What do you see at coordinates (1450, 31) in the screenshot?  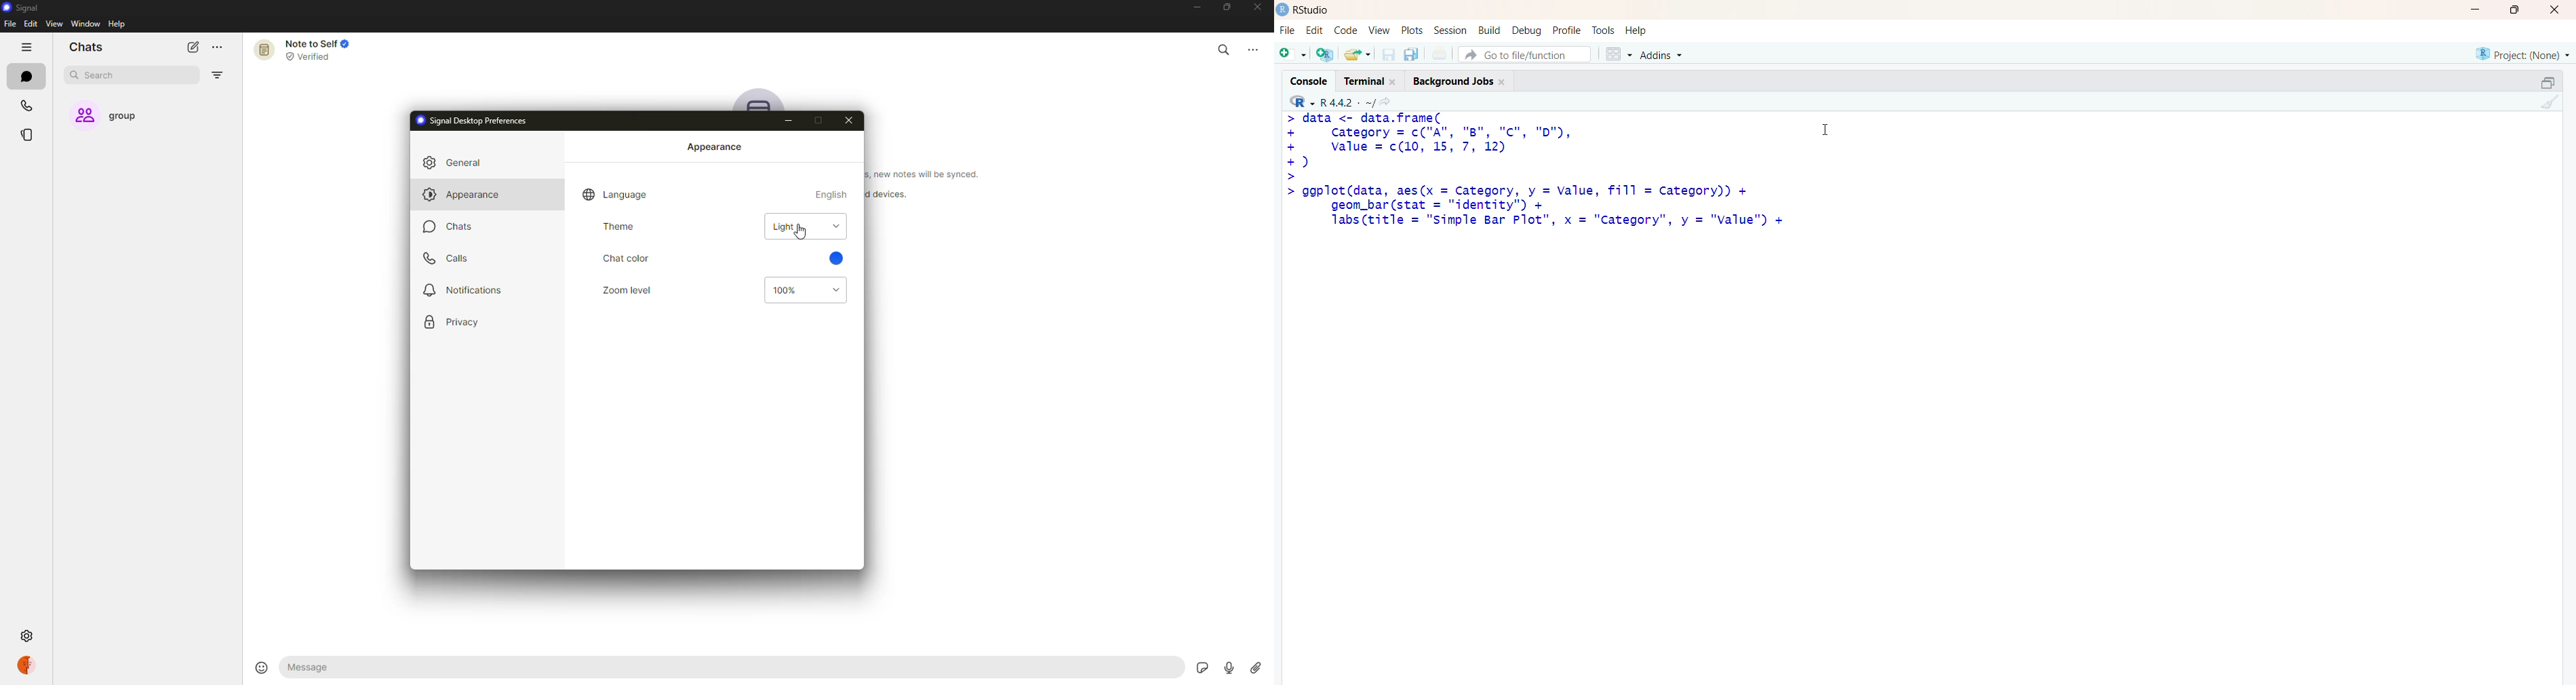 I see `Session` at bounding box center [1450, 31].